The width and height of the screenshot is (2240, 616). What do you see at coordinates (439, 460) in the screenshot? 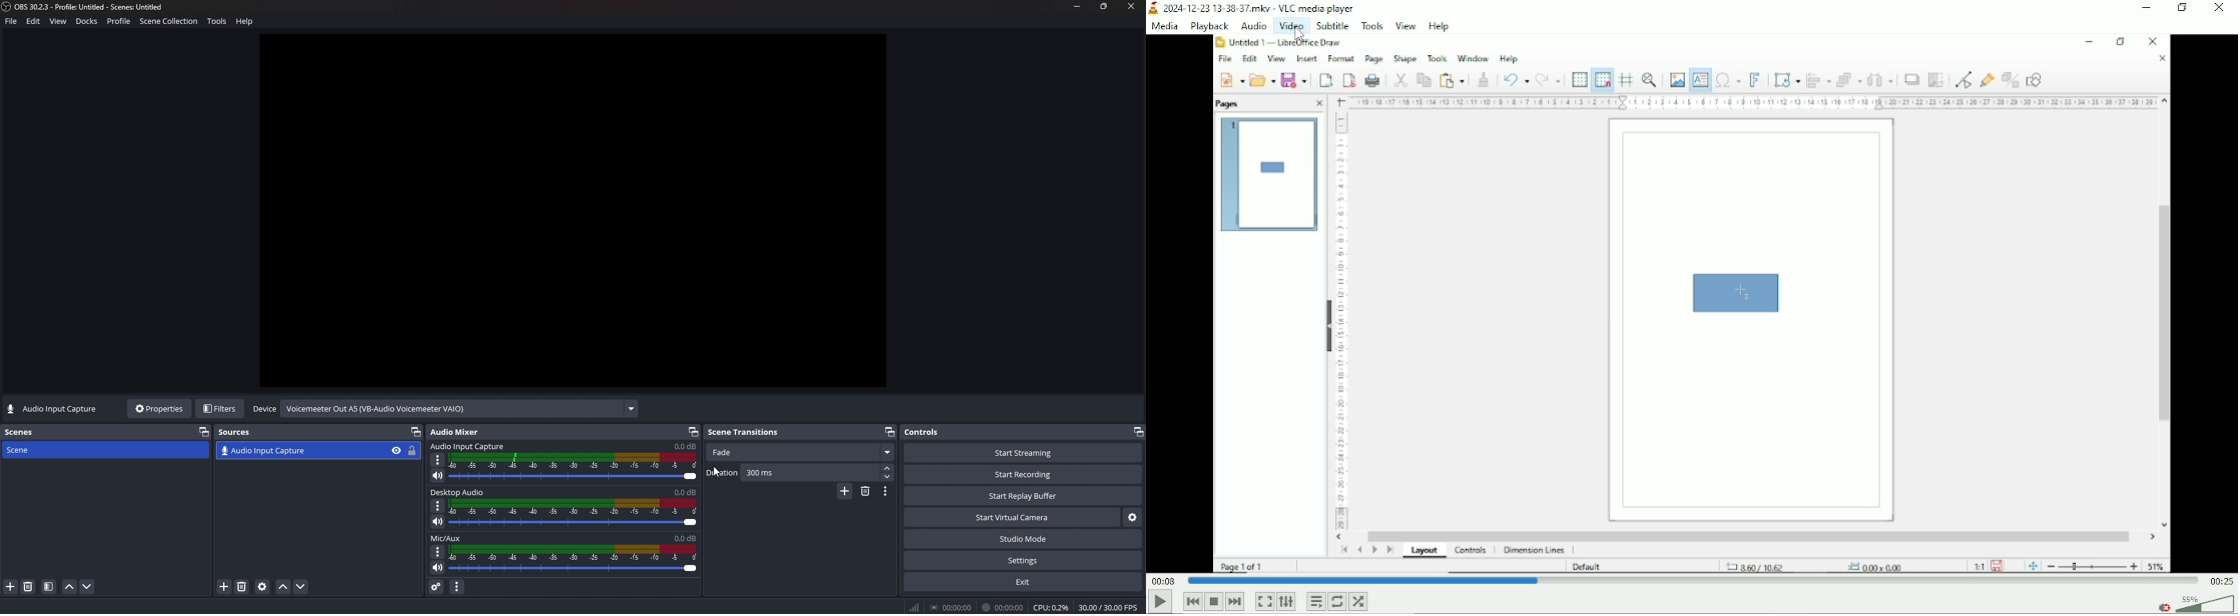
I see `options` at bounding box center [439, 460].